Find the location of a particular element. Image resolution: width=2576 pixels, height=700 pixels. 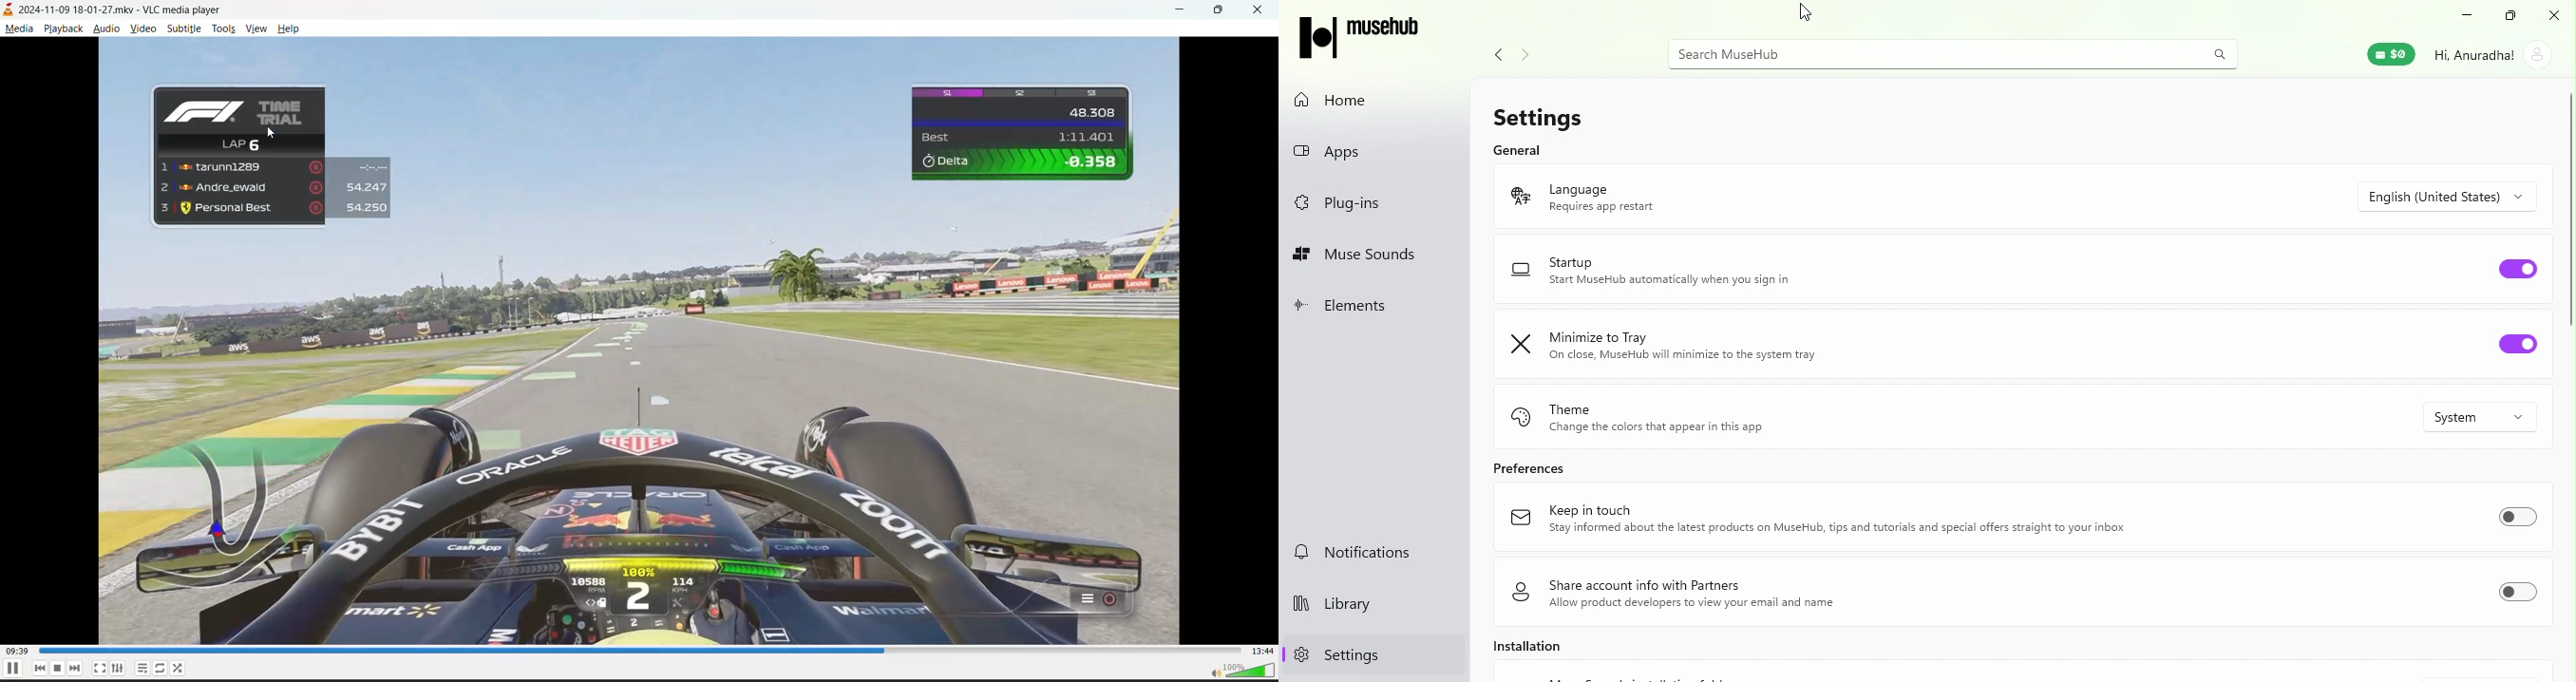

Startup is located at coordinates (1754, 270).